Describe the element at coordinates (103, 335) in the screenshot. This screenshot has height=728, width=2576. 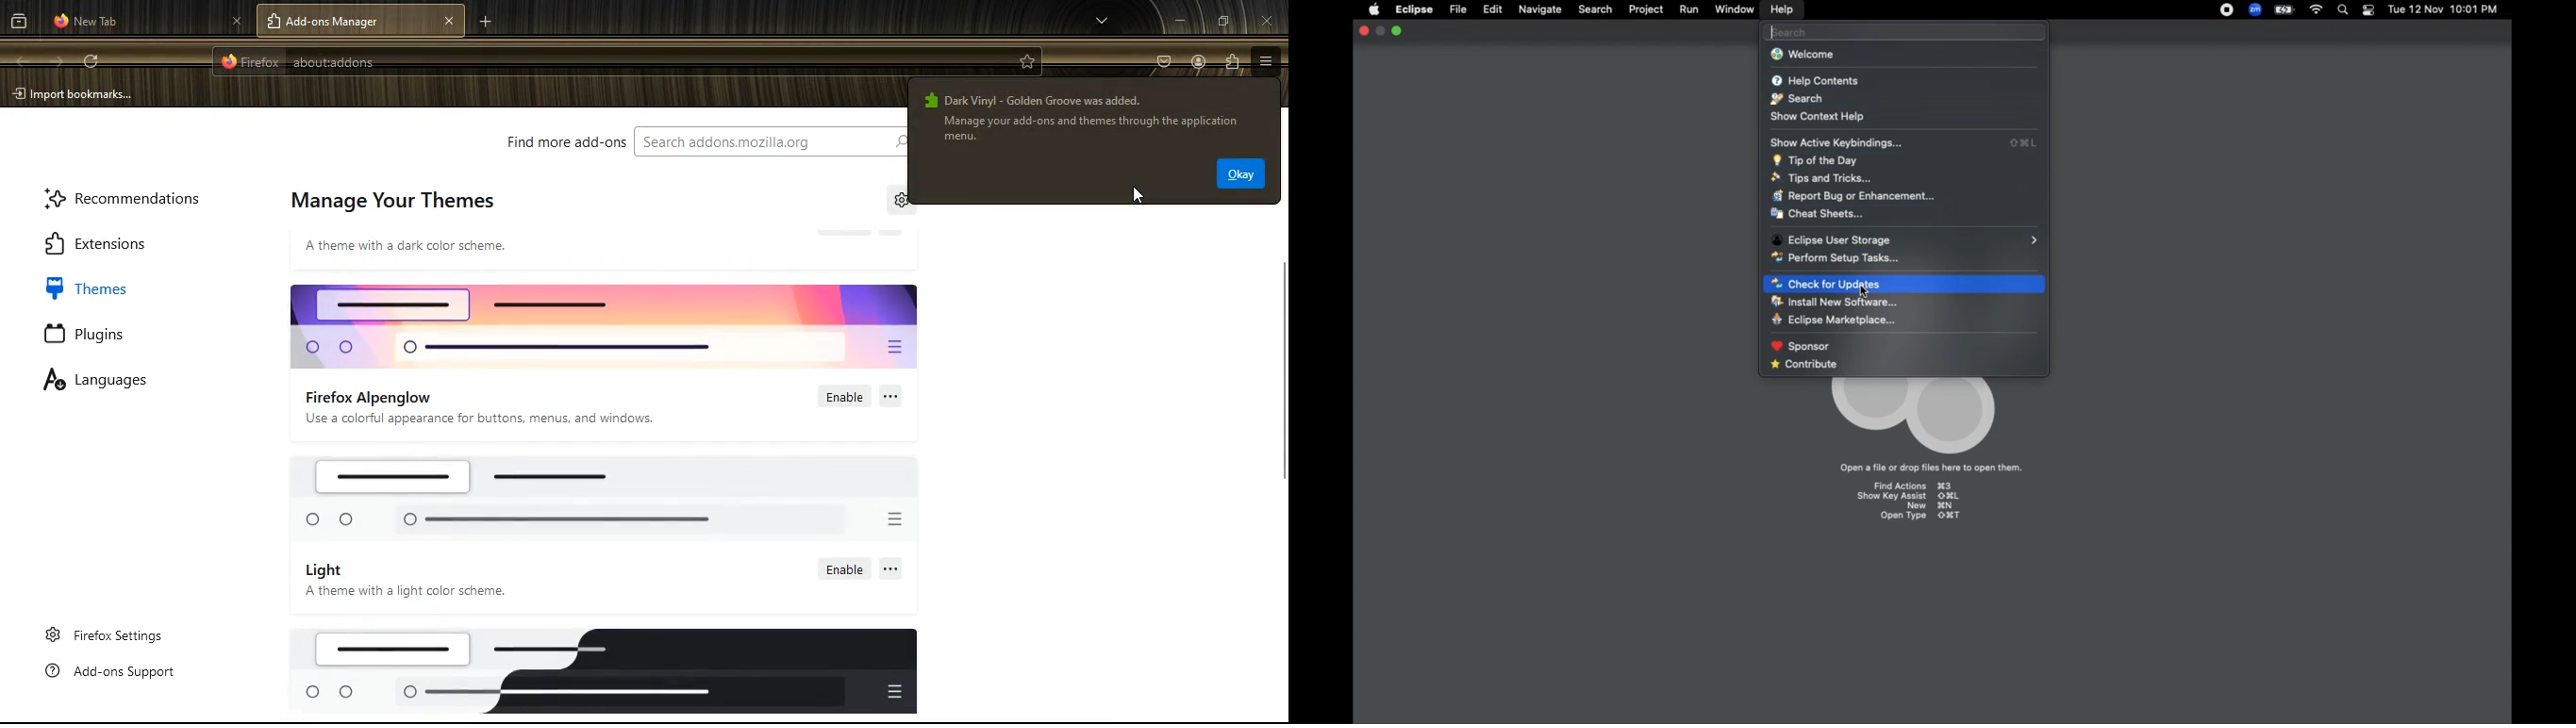
I see `plugins` at that location.